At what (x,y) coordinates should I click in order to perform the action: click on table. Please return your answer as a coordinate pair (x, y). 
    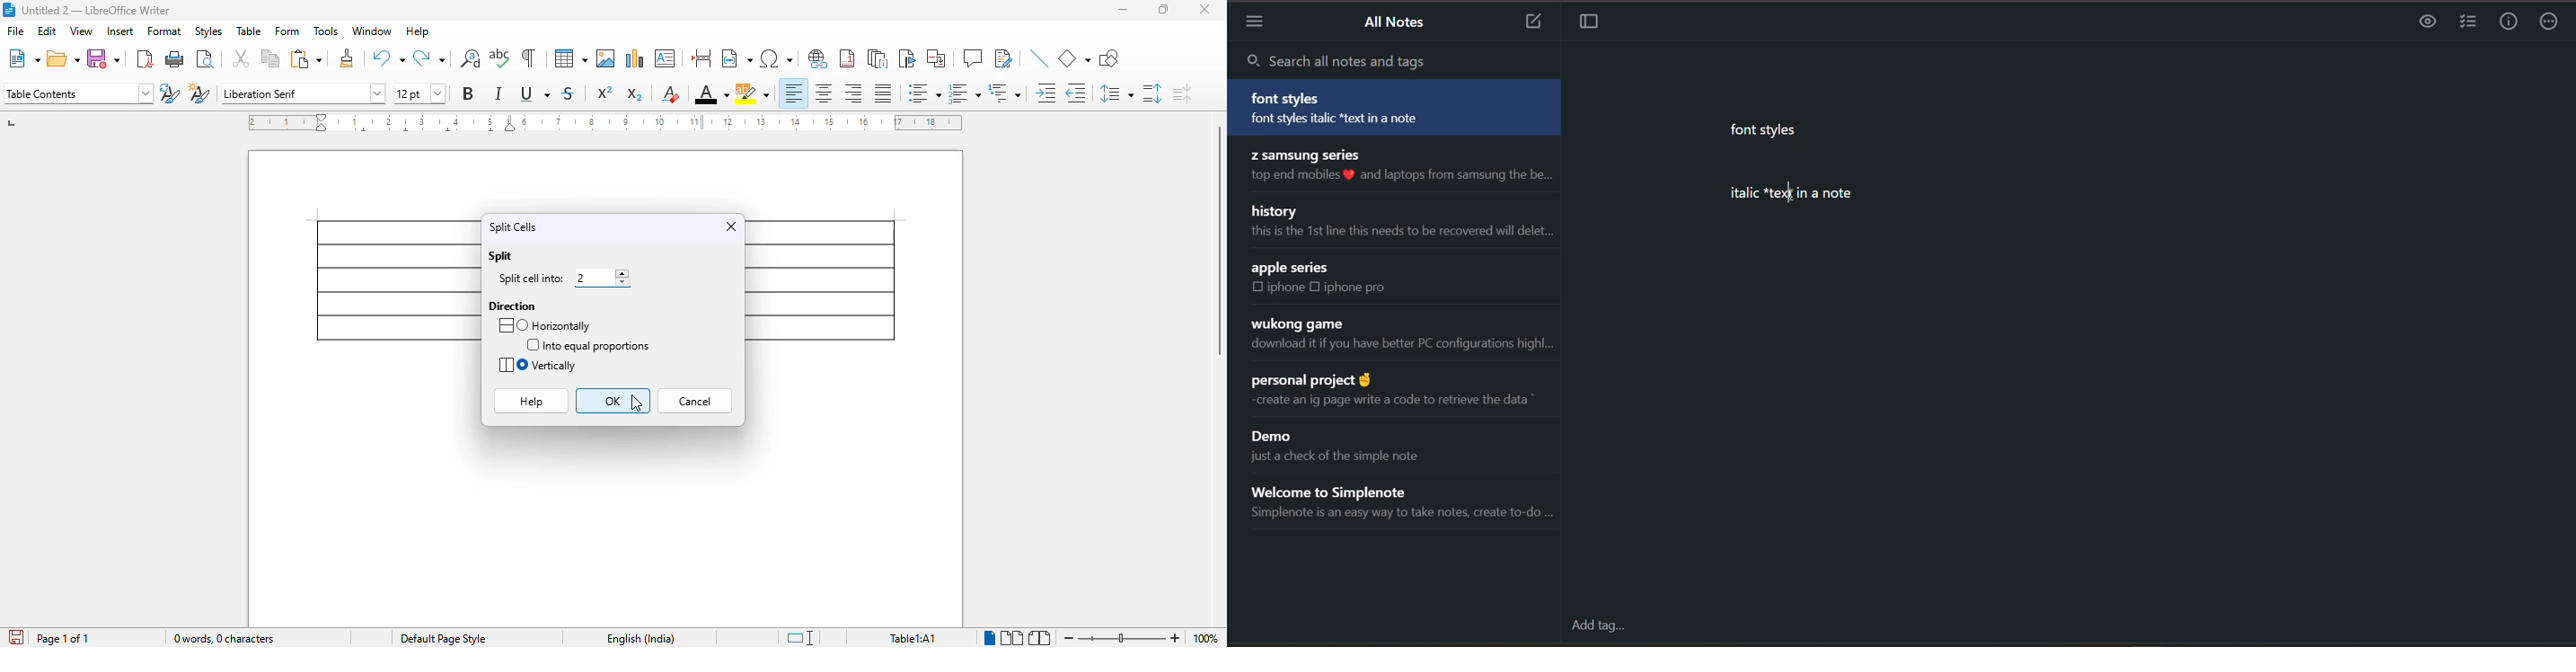
    Looking at the image, I should click on (249, 30).